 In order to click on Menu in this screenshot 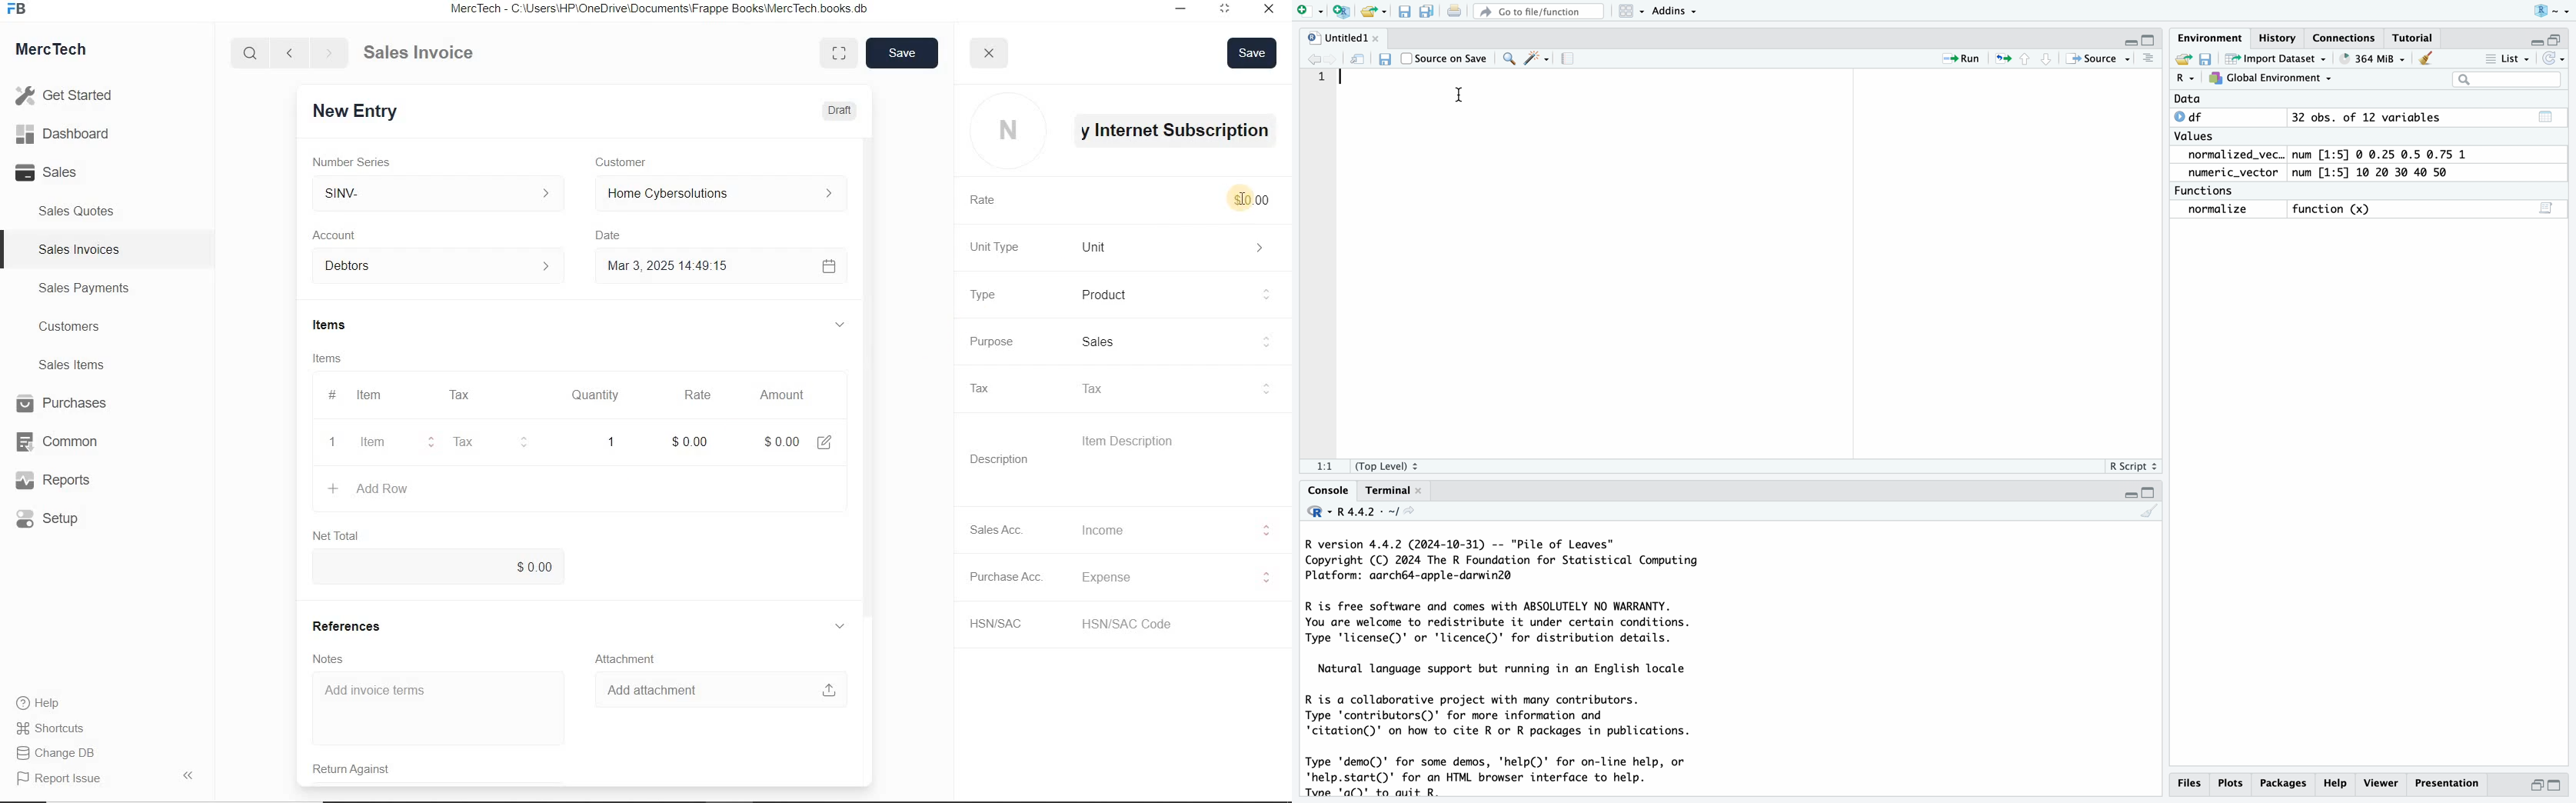, I will do `click(1632, 11)`.